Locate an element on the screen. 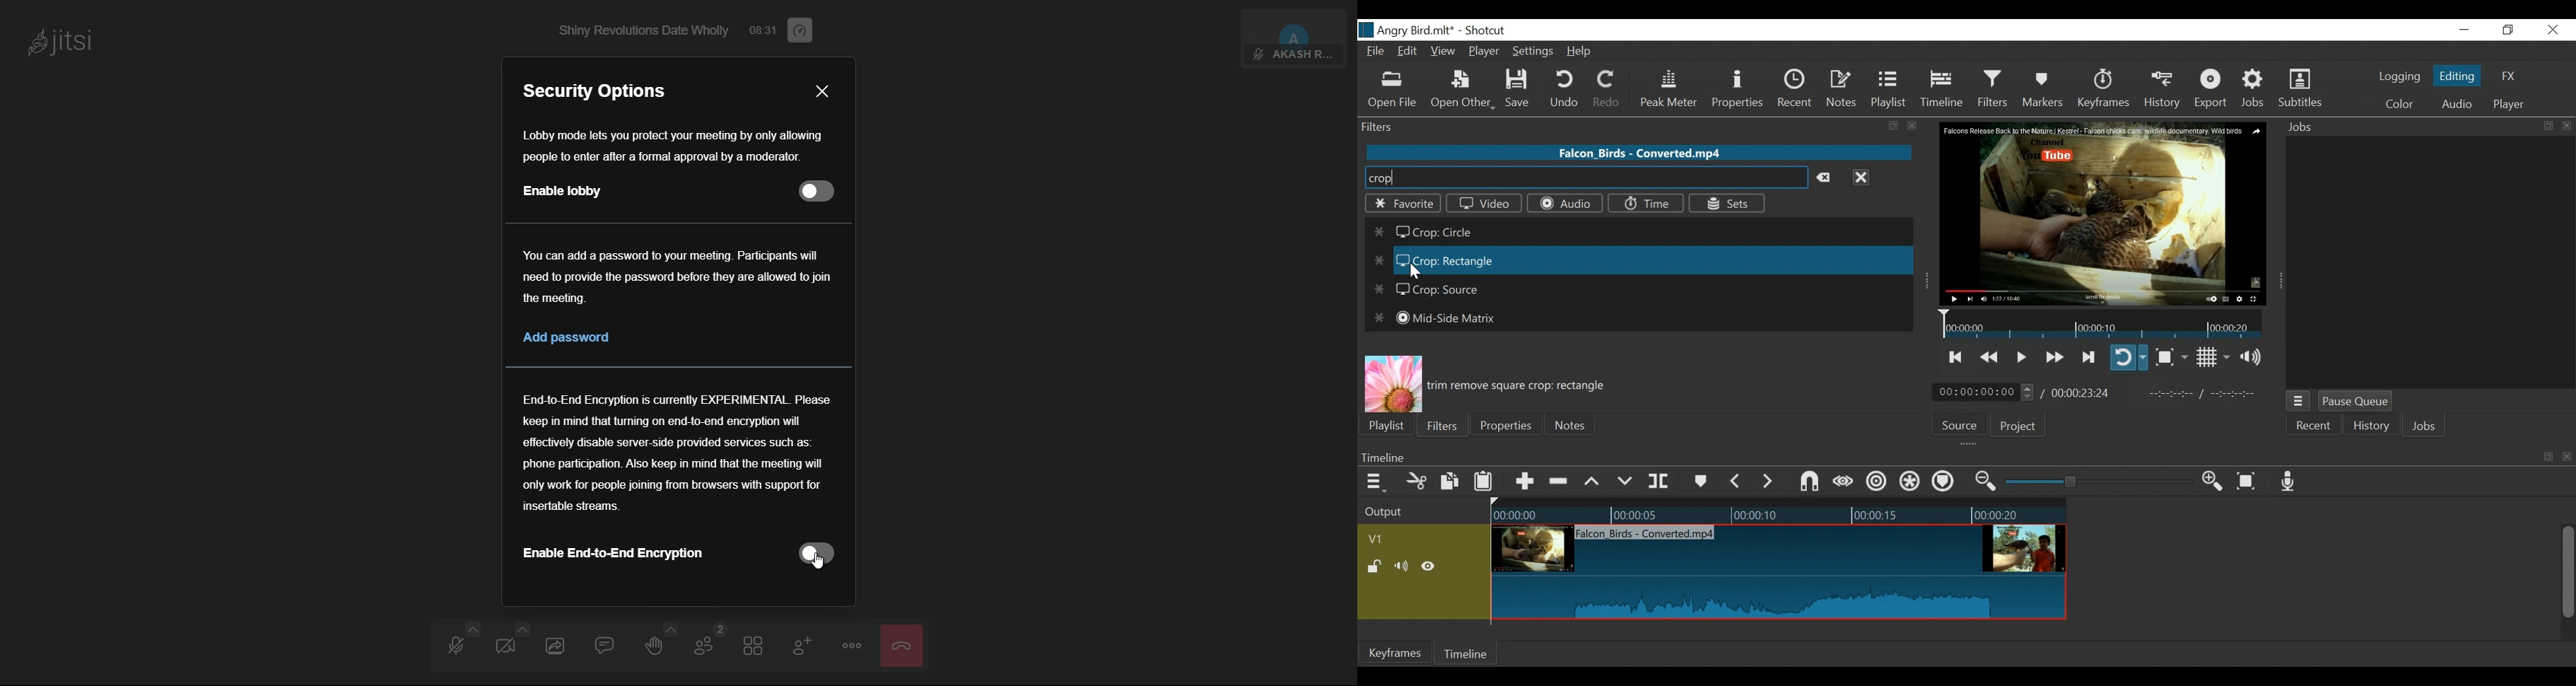  Properties is located at coordinates (1739, 90).